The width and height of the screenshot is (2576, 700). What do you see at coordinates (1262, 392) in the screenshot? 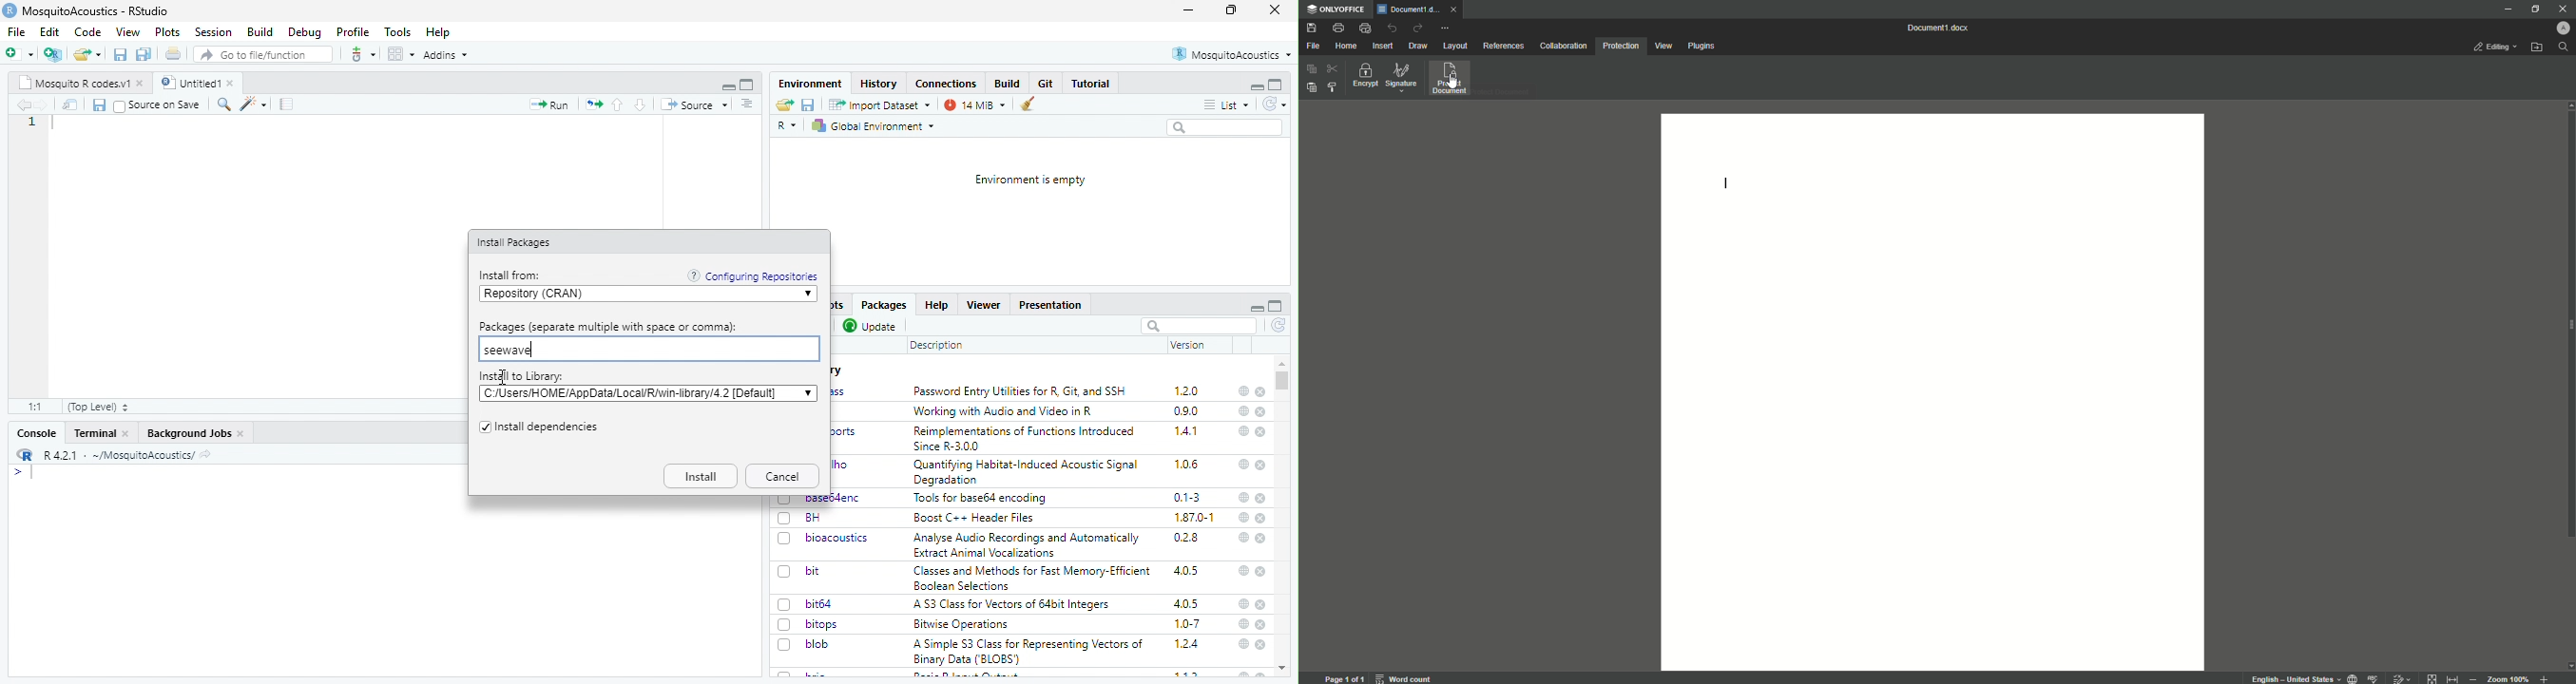
I see `close` at bounding box center [1262, 392].